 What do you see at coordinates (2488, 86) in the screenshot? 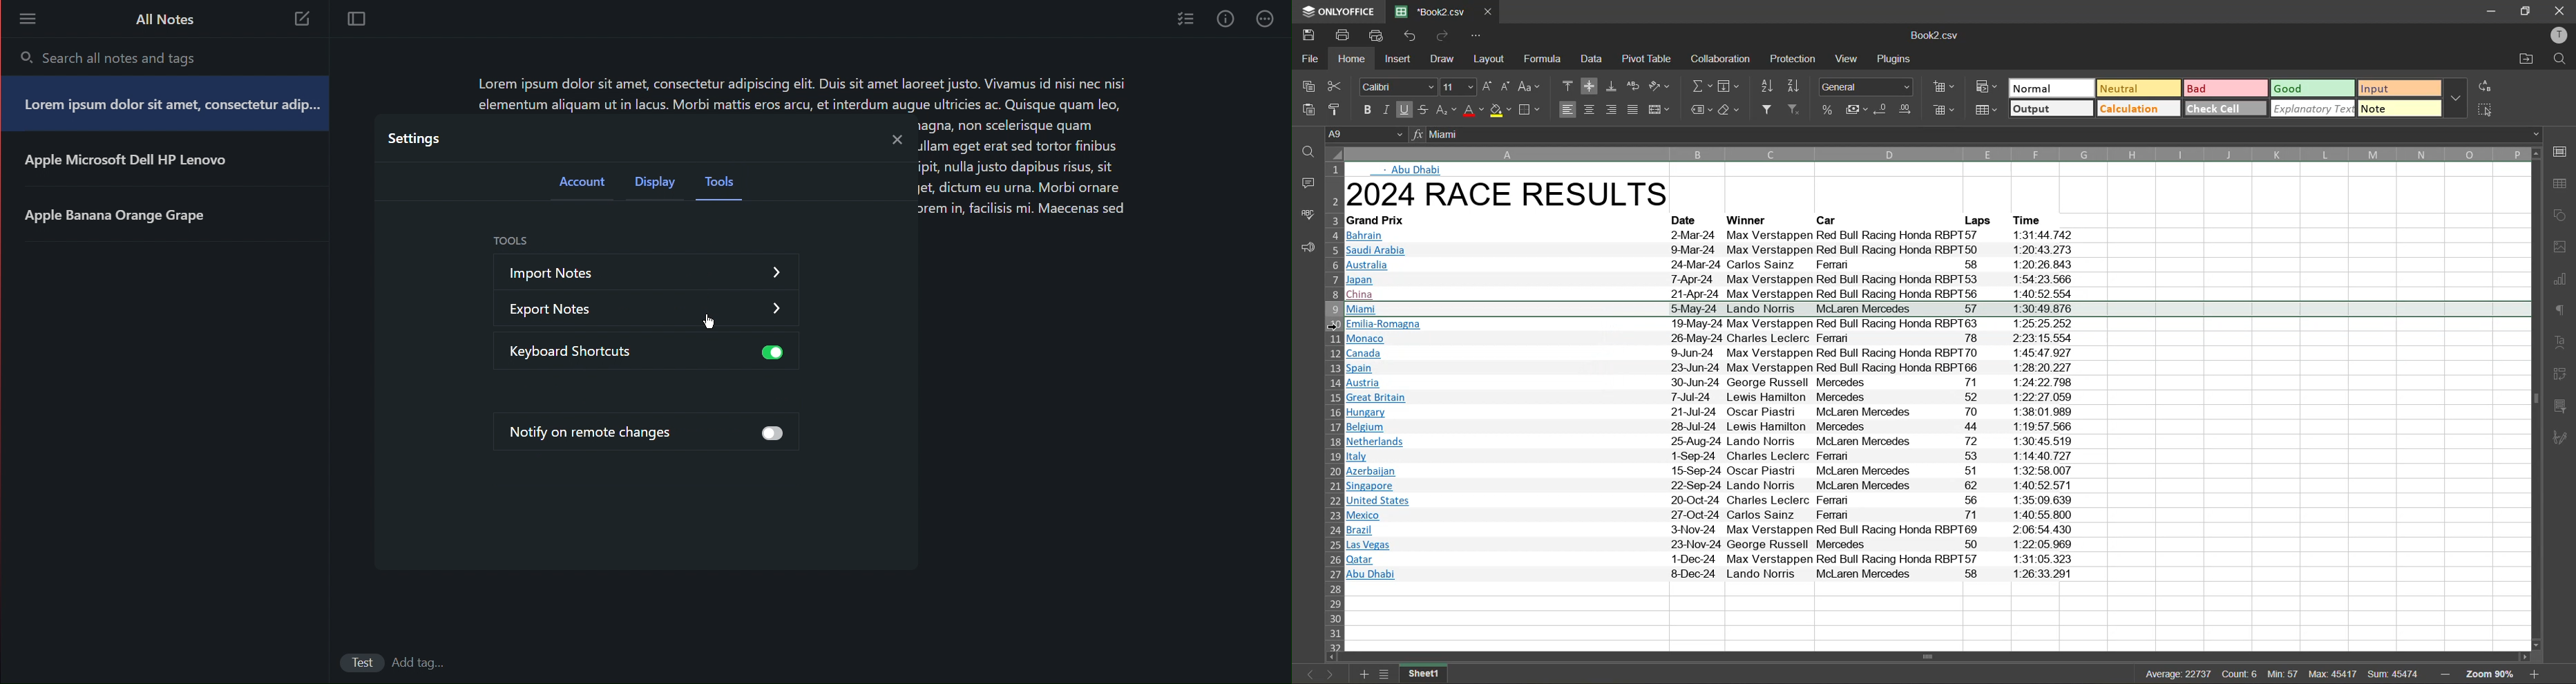
I see `replace` at bounding box center [2488, 86].